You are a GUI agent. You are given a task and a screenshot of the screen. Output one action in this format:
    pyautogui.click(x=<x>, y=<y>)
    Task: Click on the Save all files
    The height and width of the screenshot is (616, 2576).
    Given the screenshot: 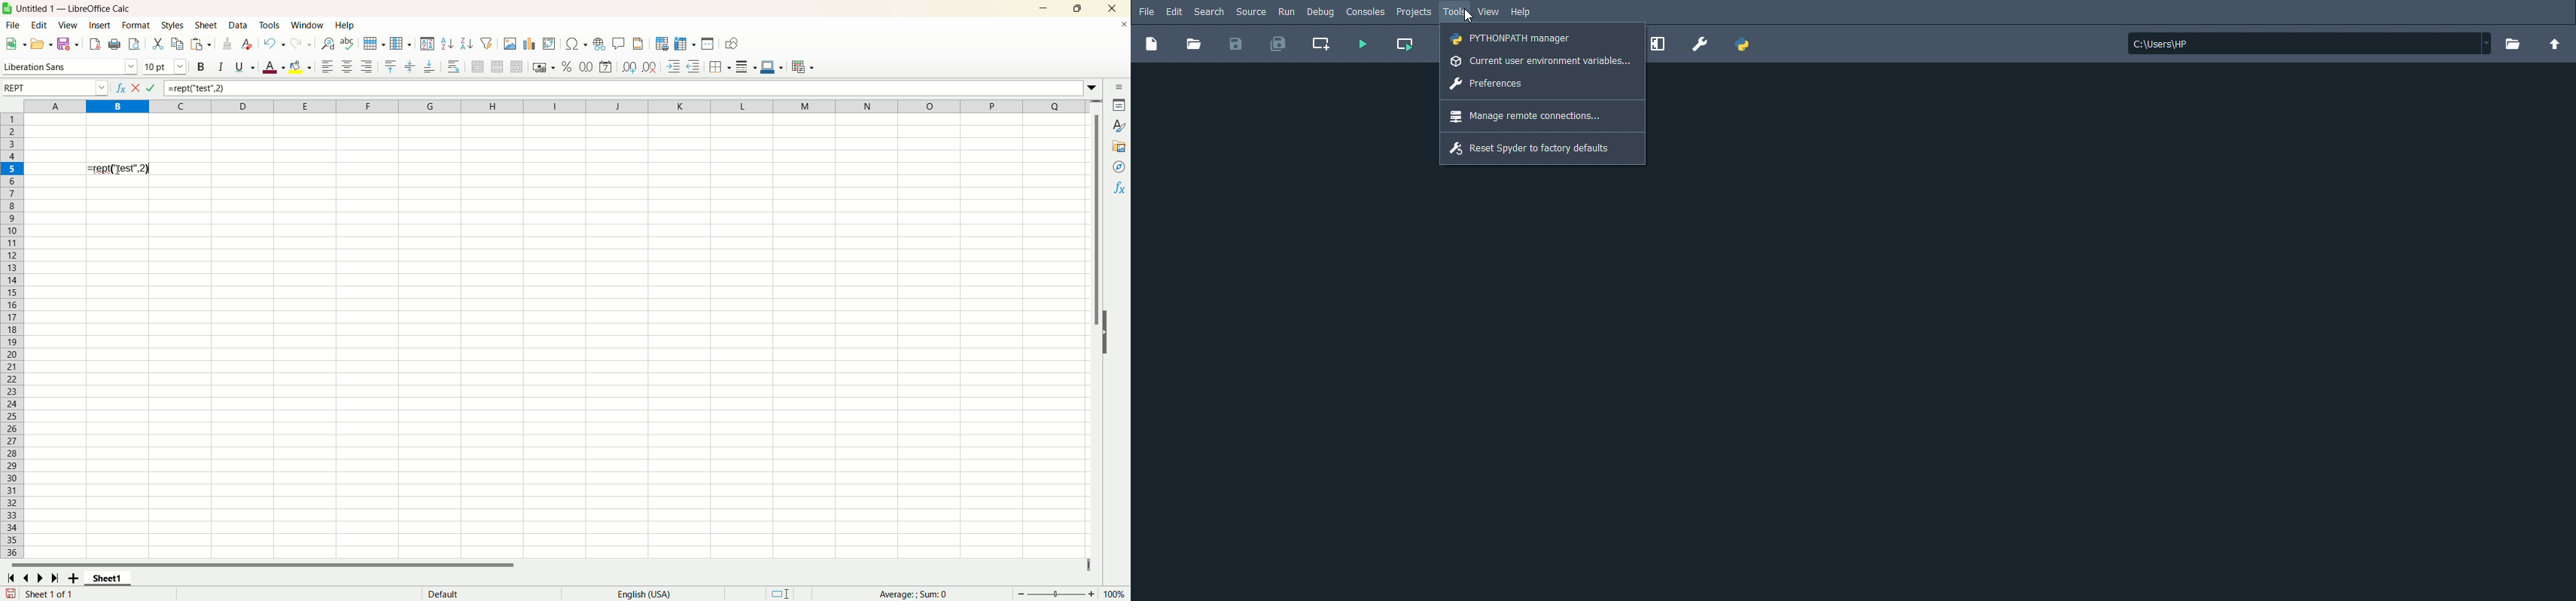 What is the action you would take?
    pyautogui.click(x=1278, y=47)
    